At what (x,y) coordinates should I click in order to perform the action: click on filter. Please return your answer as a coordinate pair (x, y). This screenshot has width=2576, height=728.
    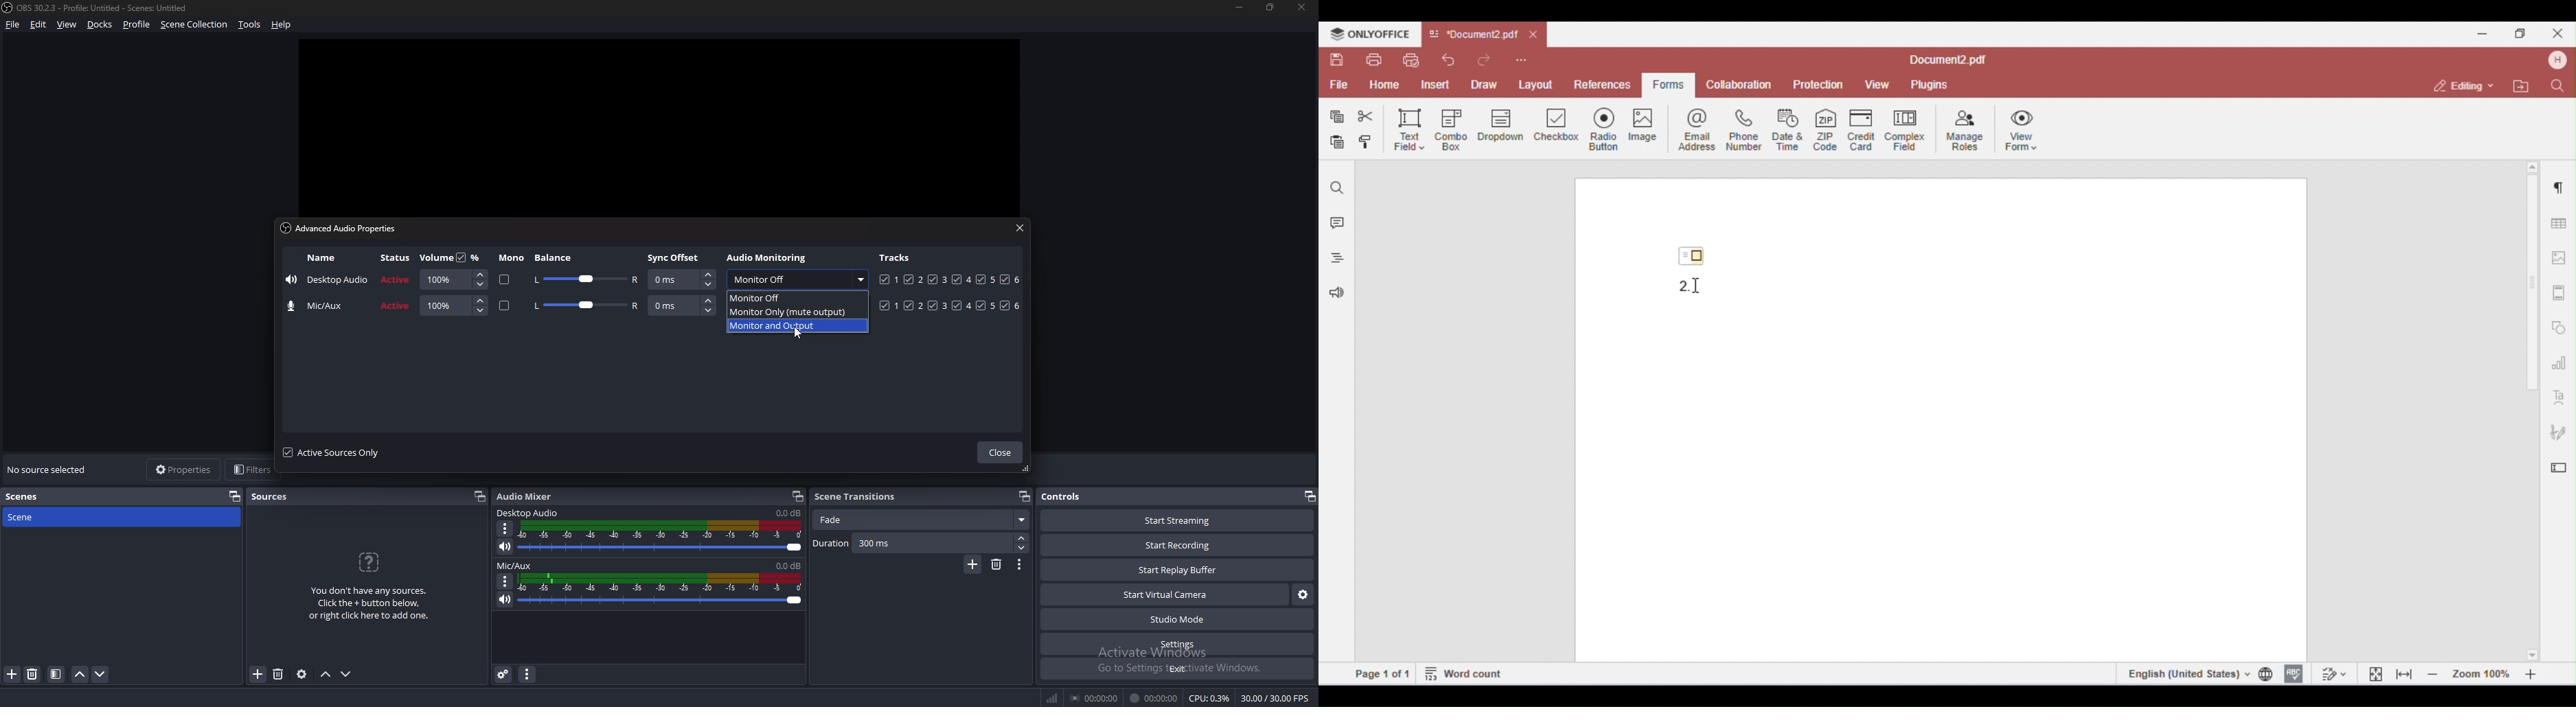
    Looking at the image, I should click on (56, 674).